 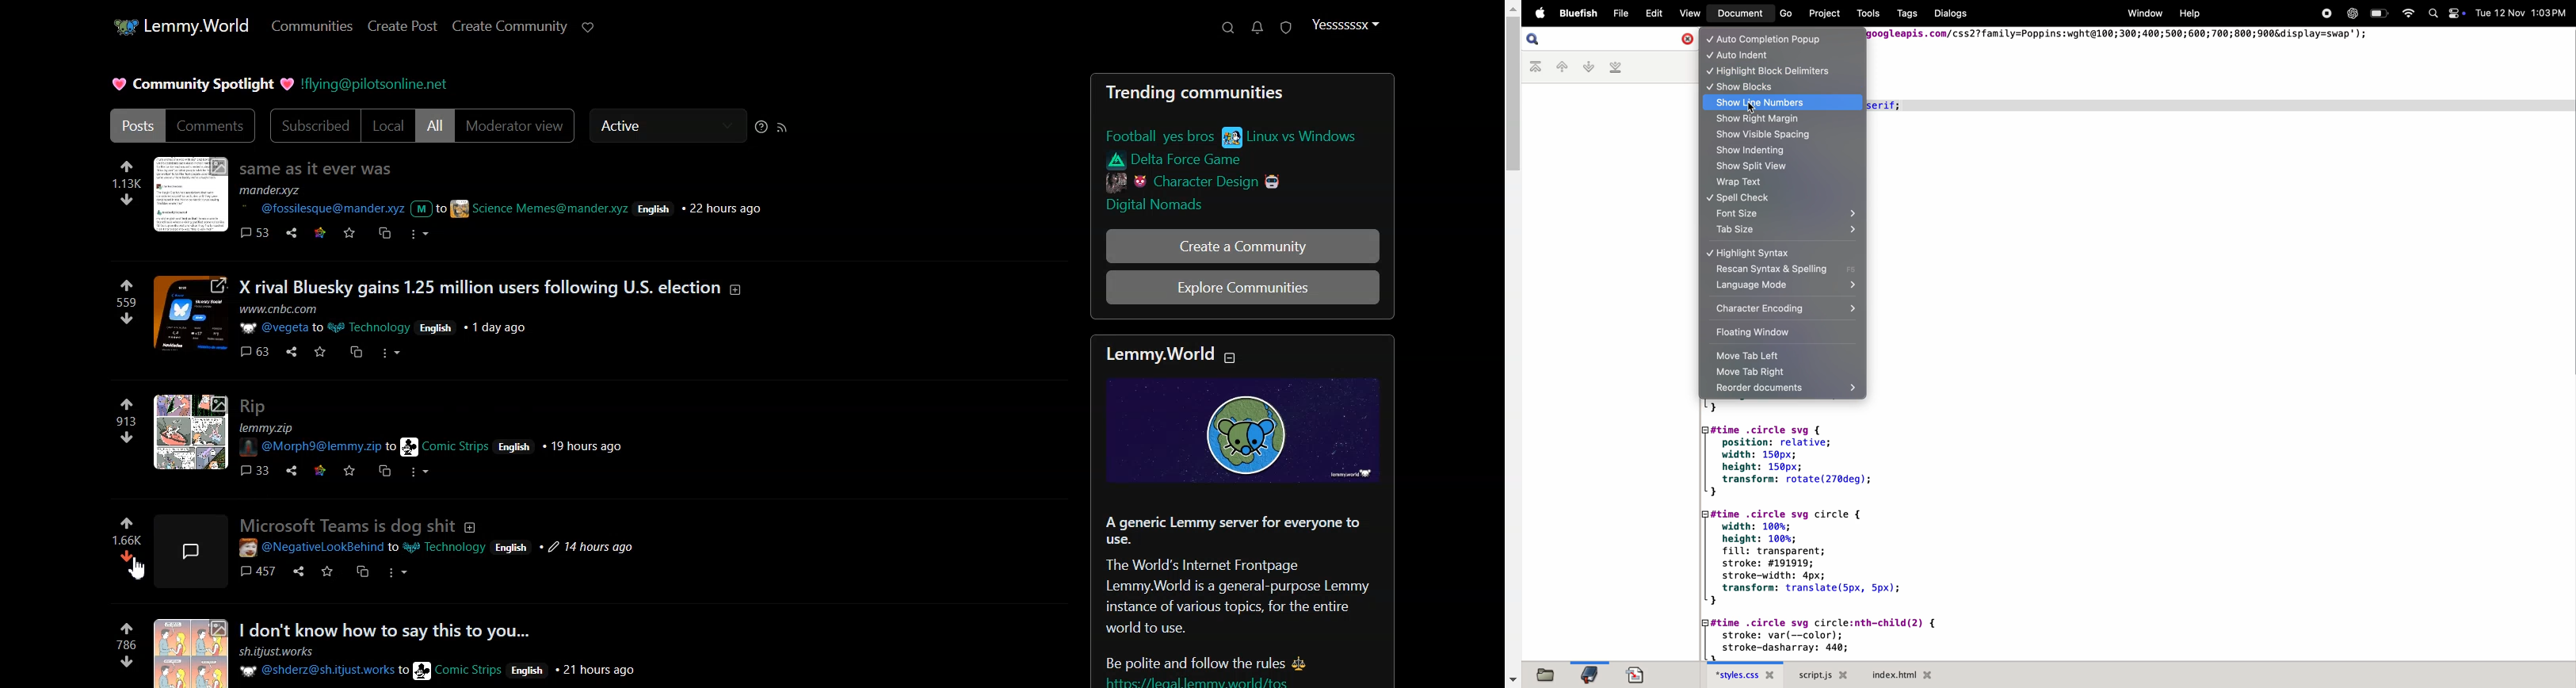 What do you see at coordinates (363, 571) in the screenshot?
I see `Copy` at bounding box center [363, 571].